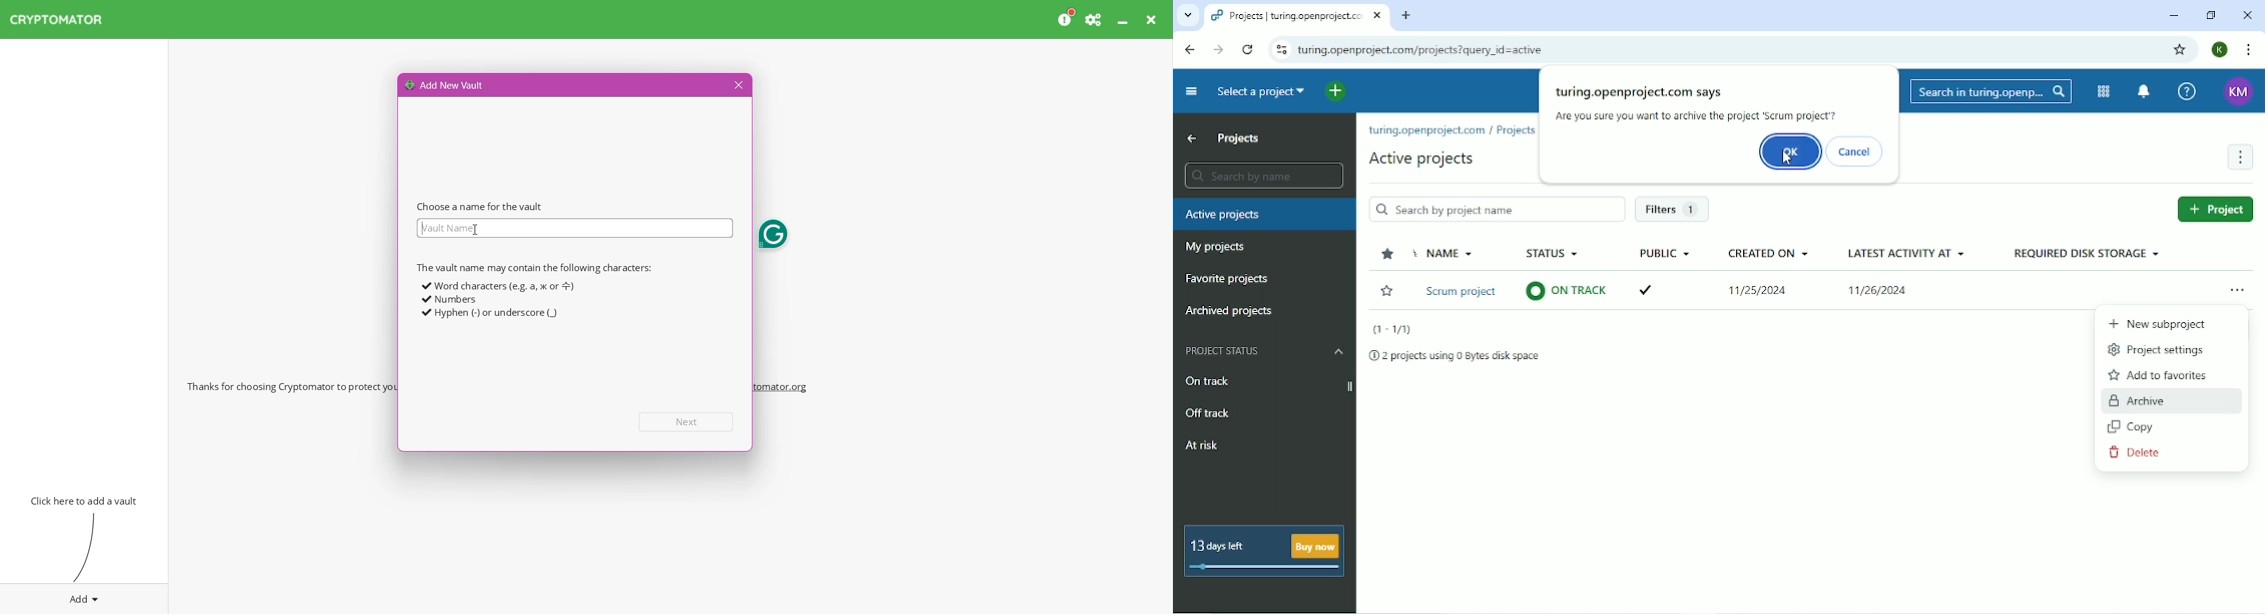  What do you see at coordinates (1154, 20) in the screenshot?
I see `Close` at bounding box center [1154, 20].